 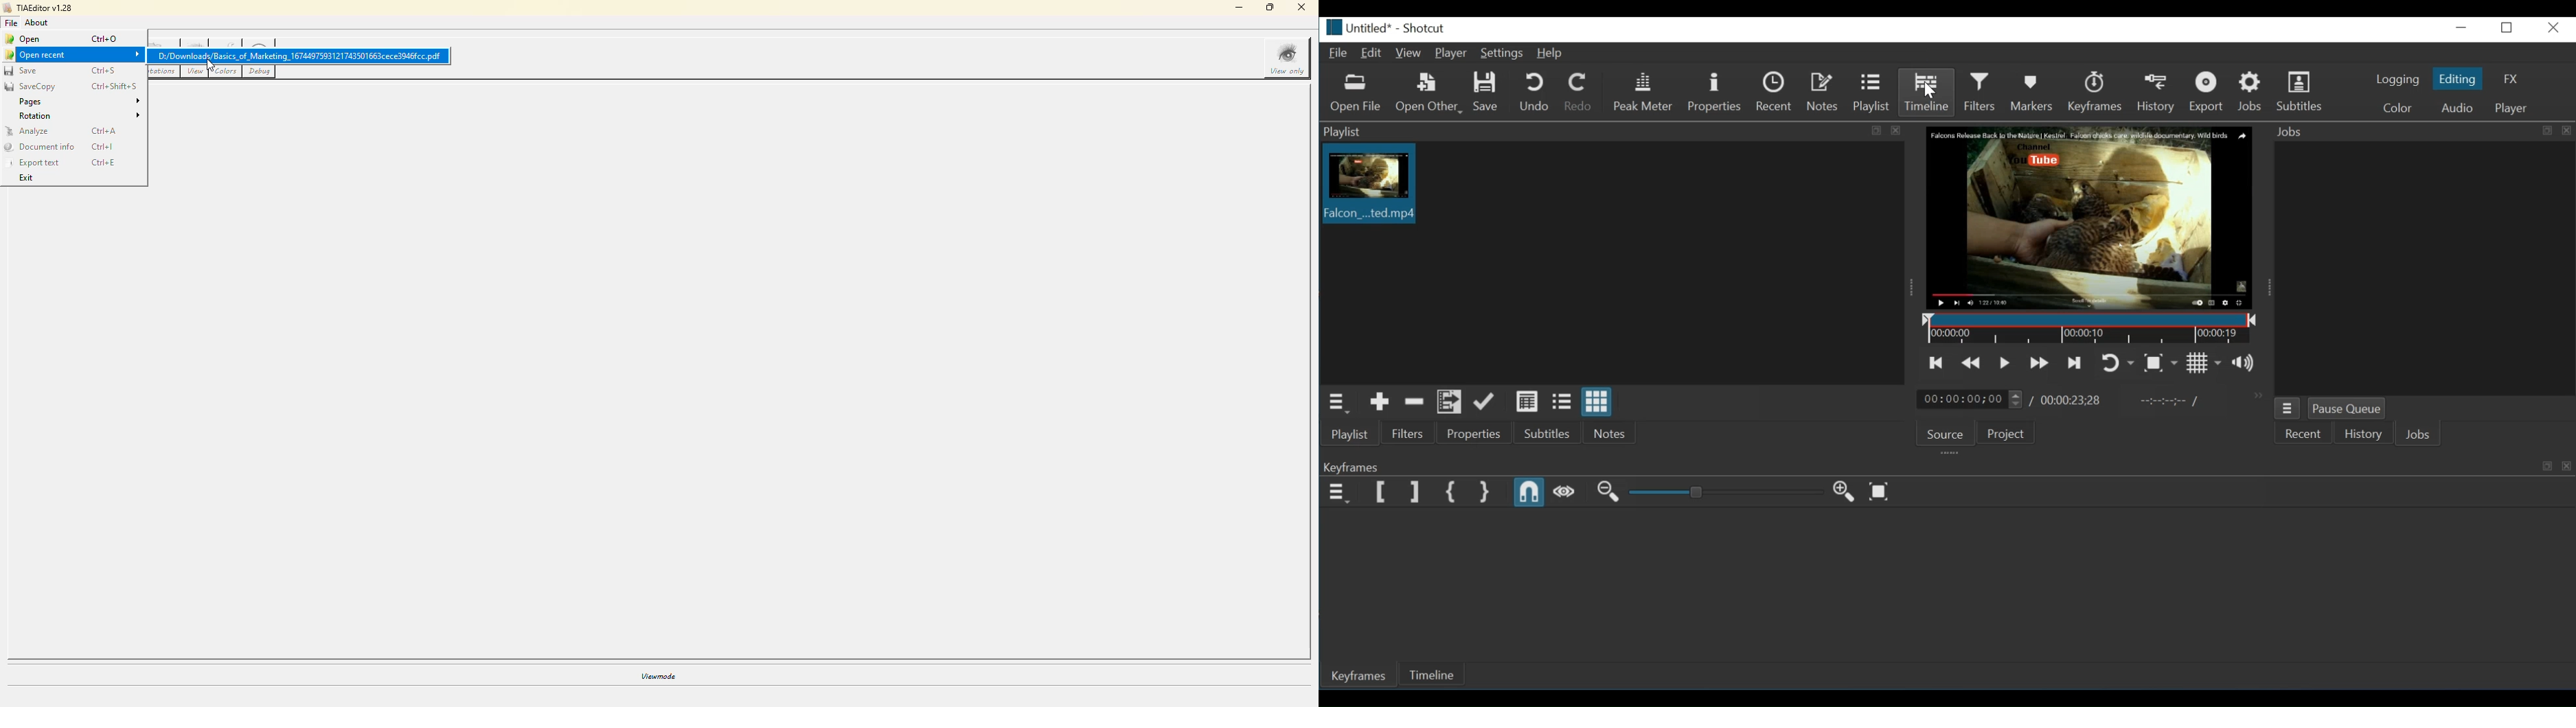 I want to click on Edit, so click(x=1372, y=54).